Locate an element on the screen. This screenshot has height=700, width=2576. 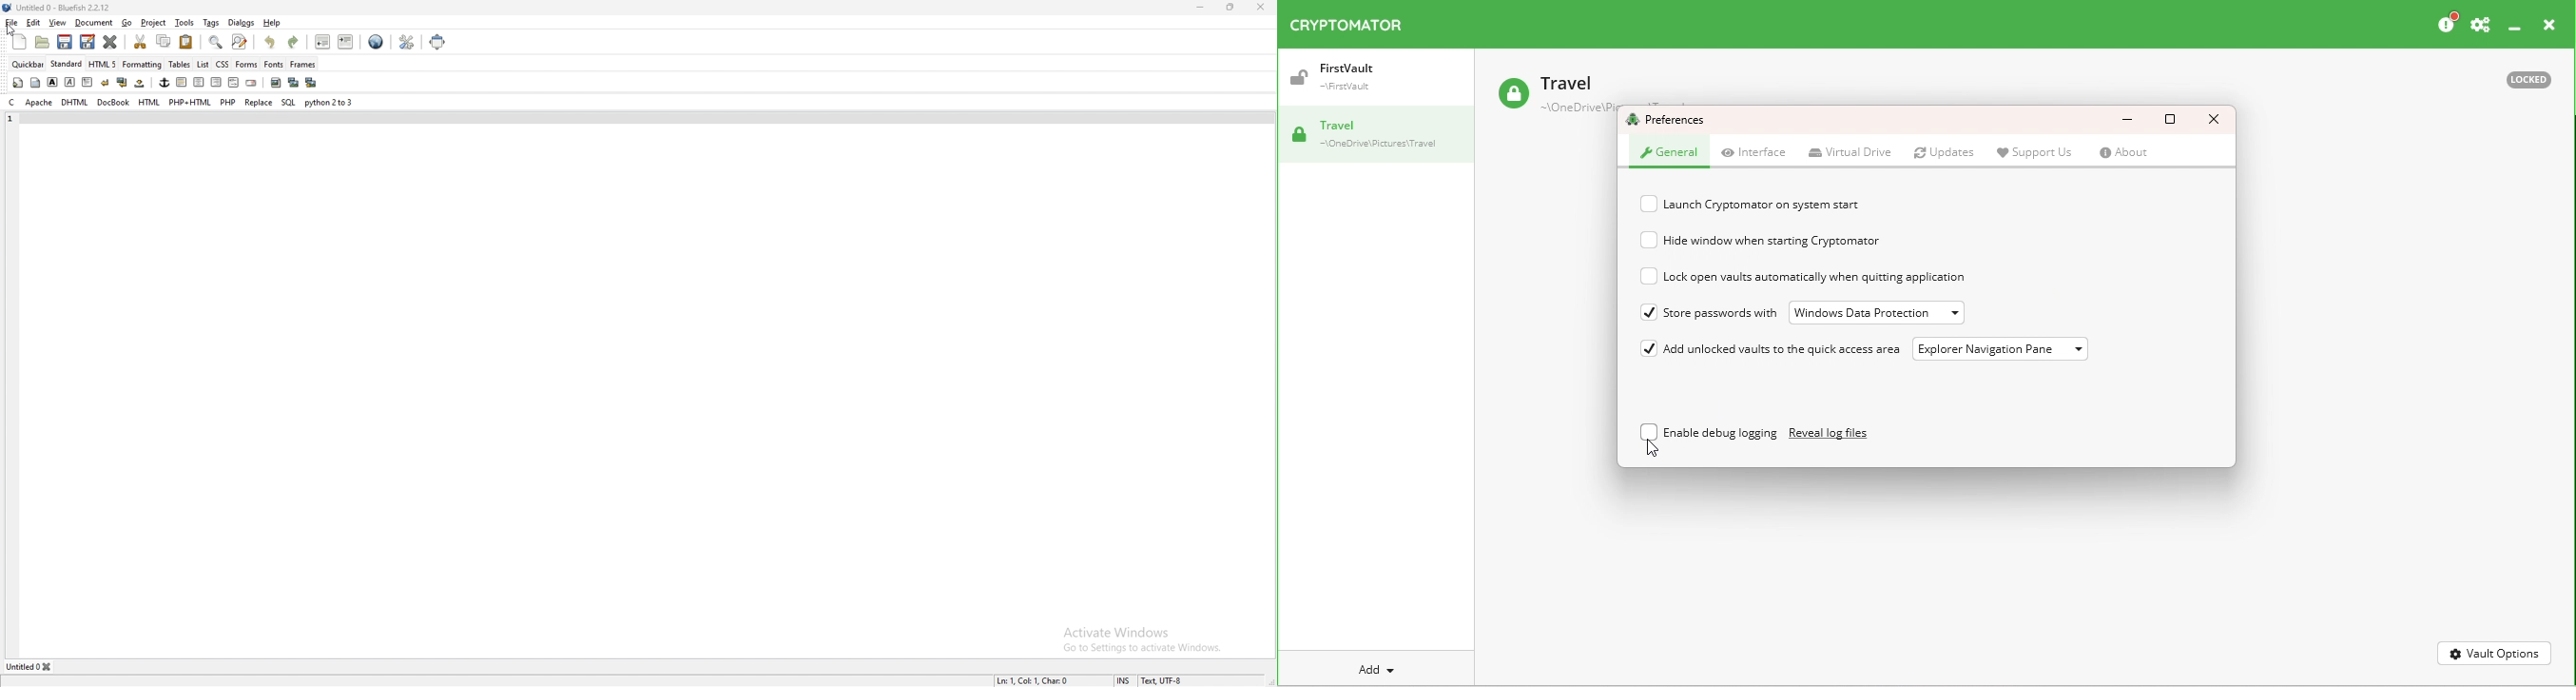
Activate Windows is located at coordinates (1120, 632).